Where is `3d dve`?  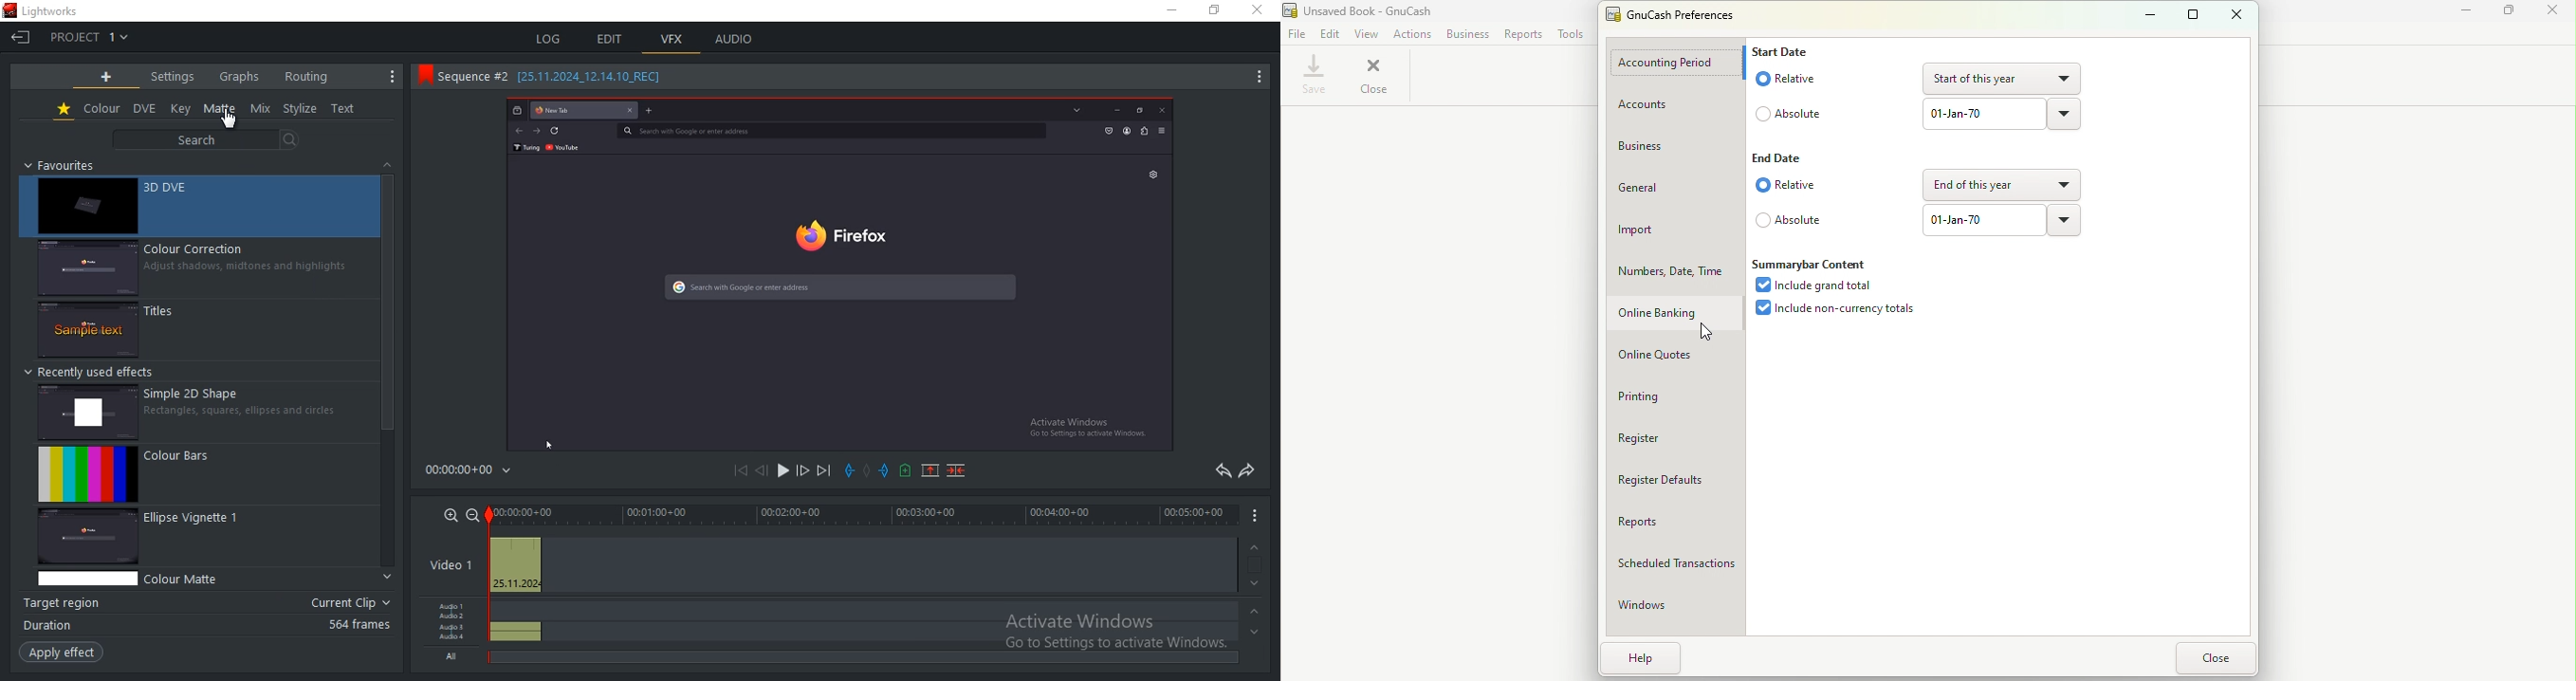 3d dve is located at coordinates (199, 206).